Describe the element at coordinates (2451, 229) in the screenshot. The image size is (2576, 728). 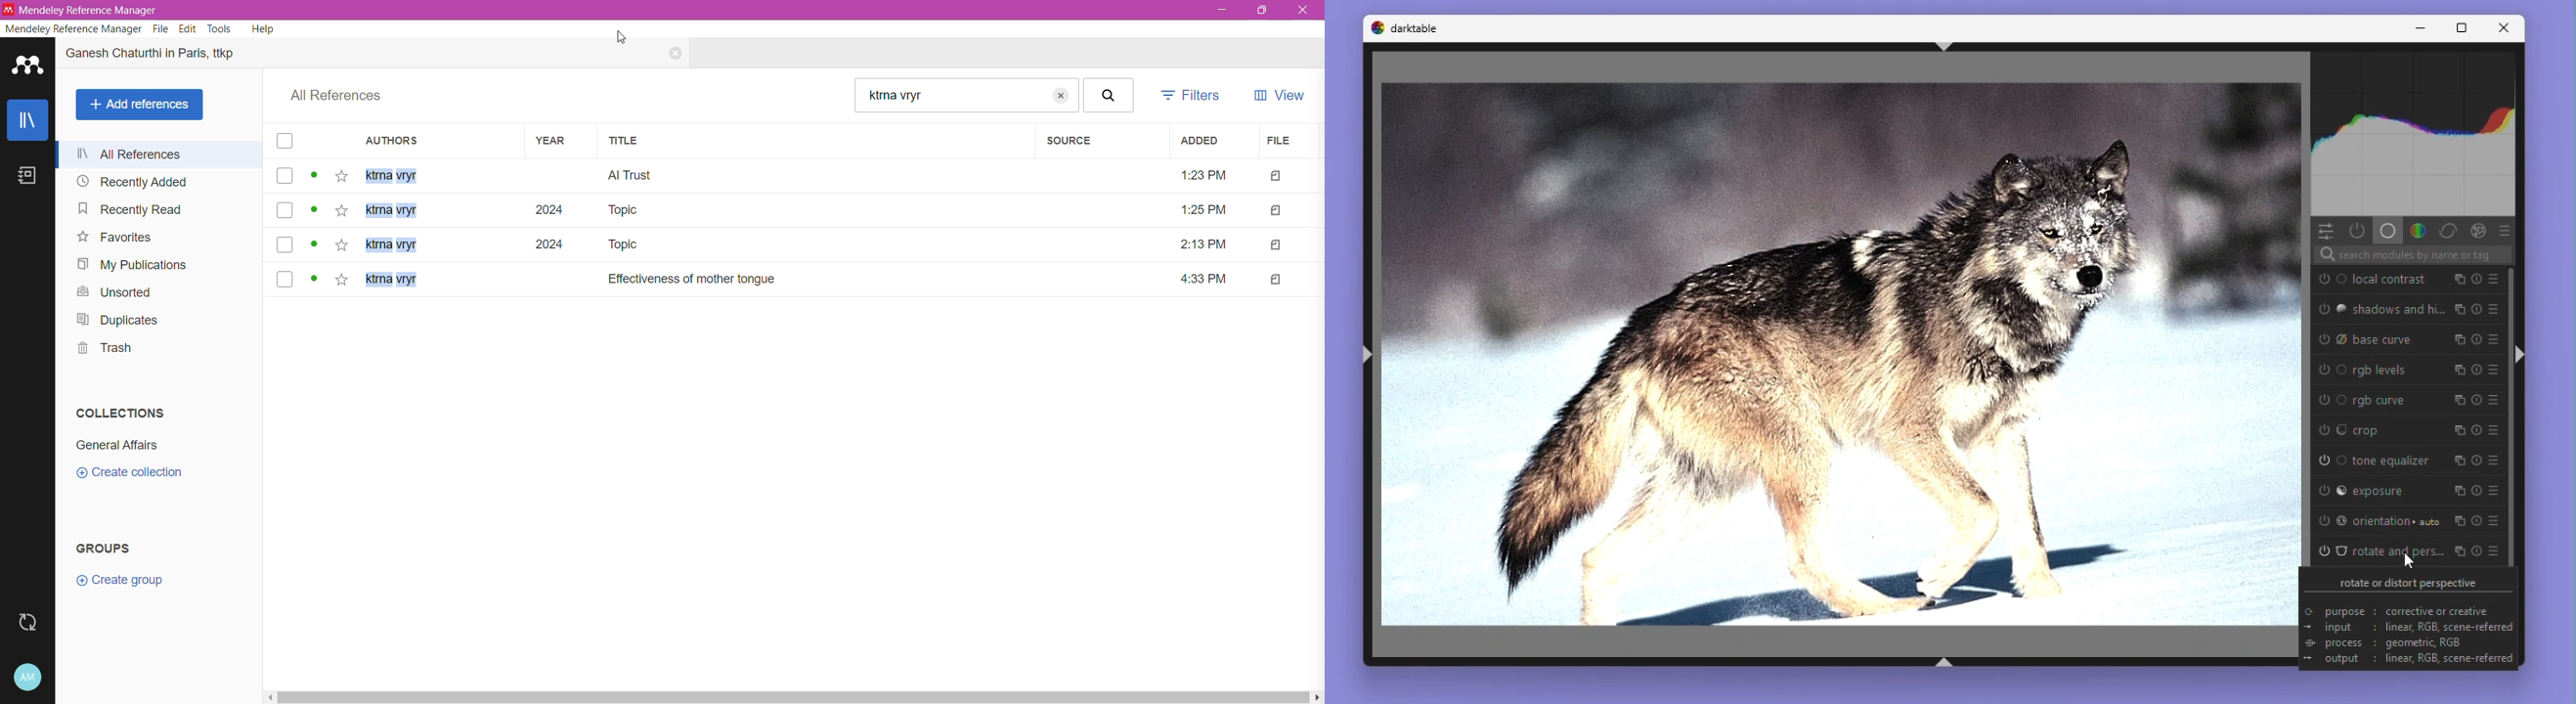
I see `Correct` at that location.